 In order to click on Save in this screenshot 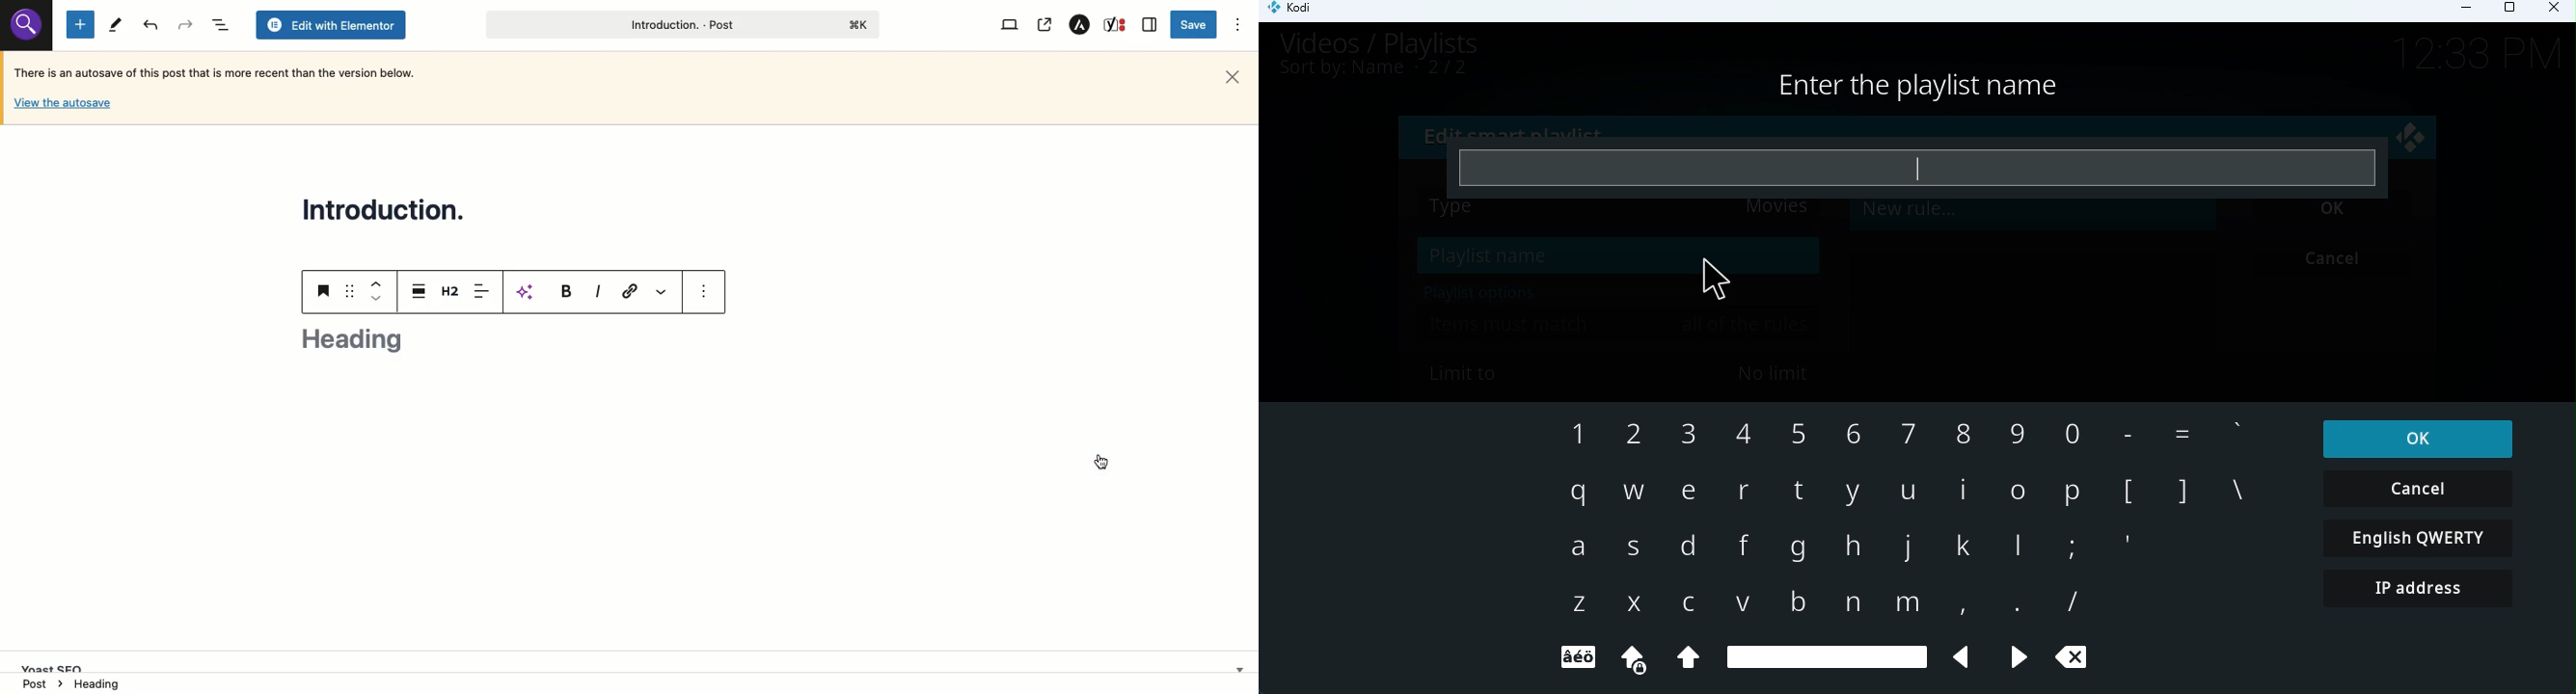, I will do `click(1196, 24)`.